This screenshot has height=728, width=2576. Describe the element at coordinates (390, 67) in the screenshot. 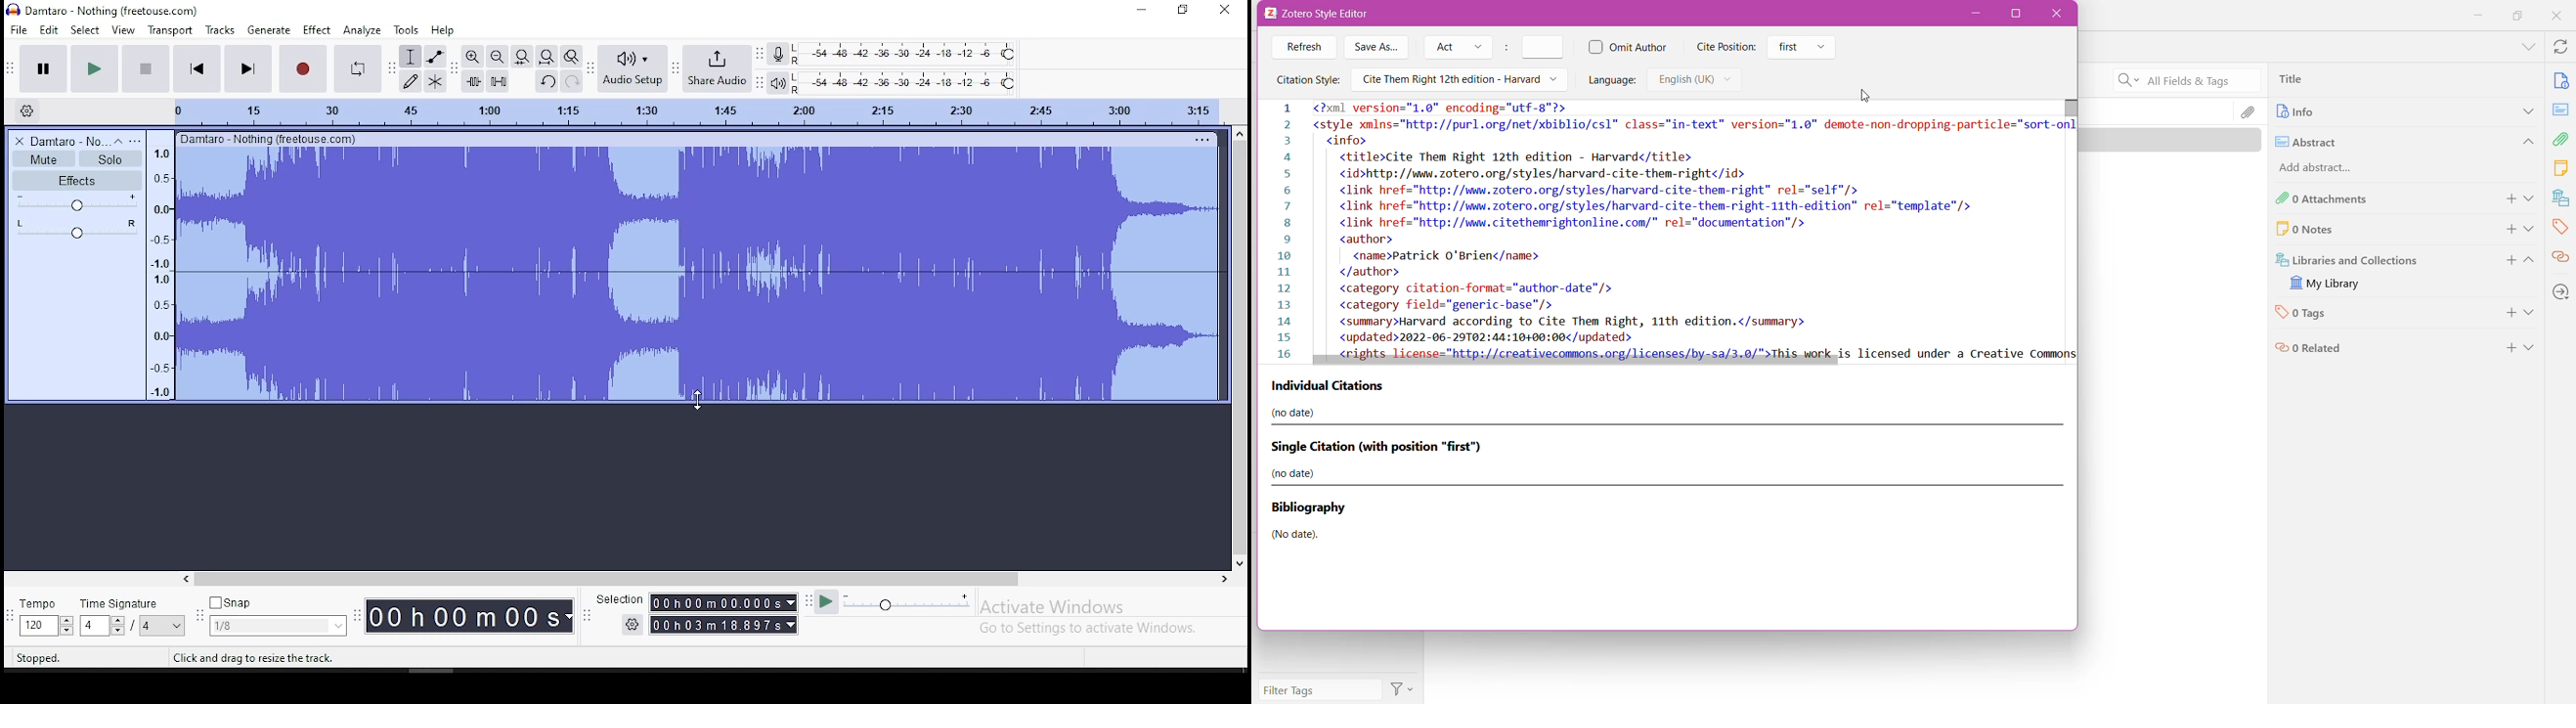

I see `` at that location.